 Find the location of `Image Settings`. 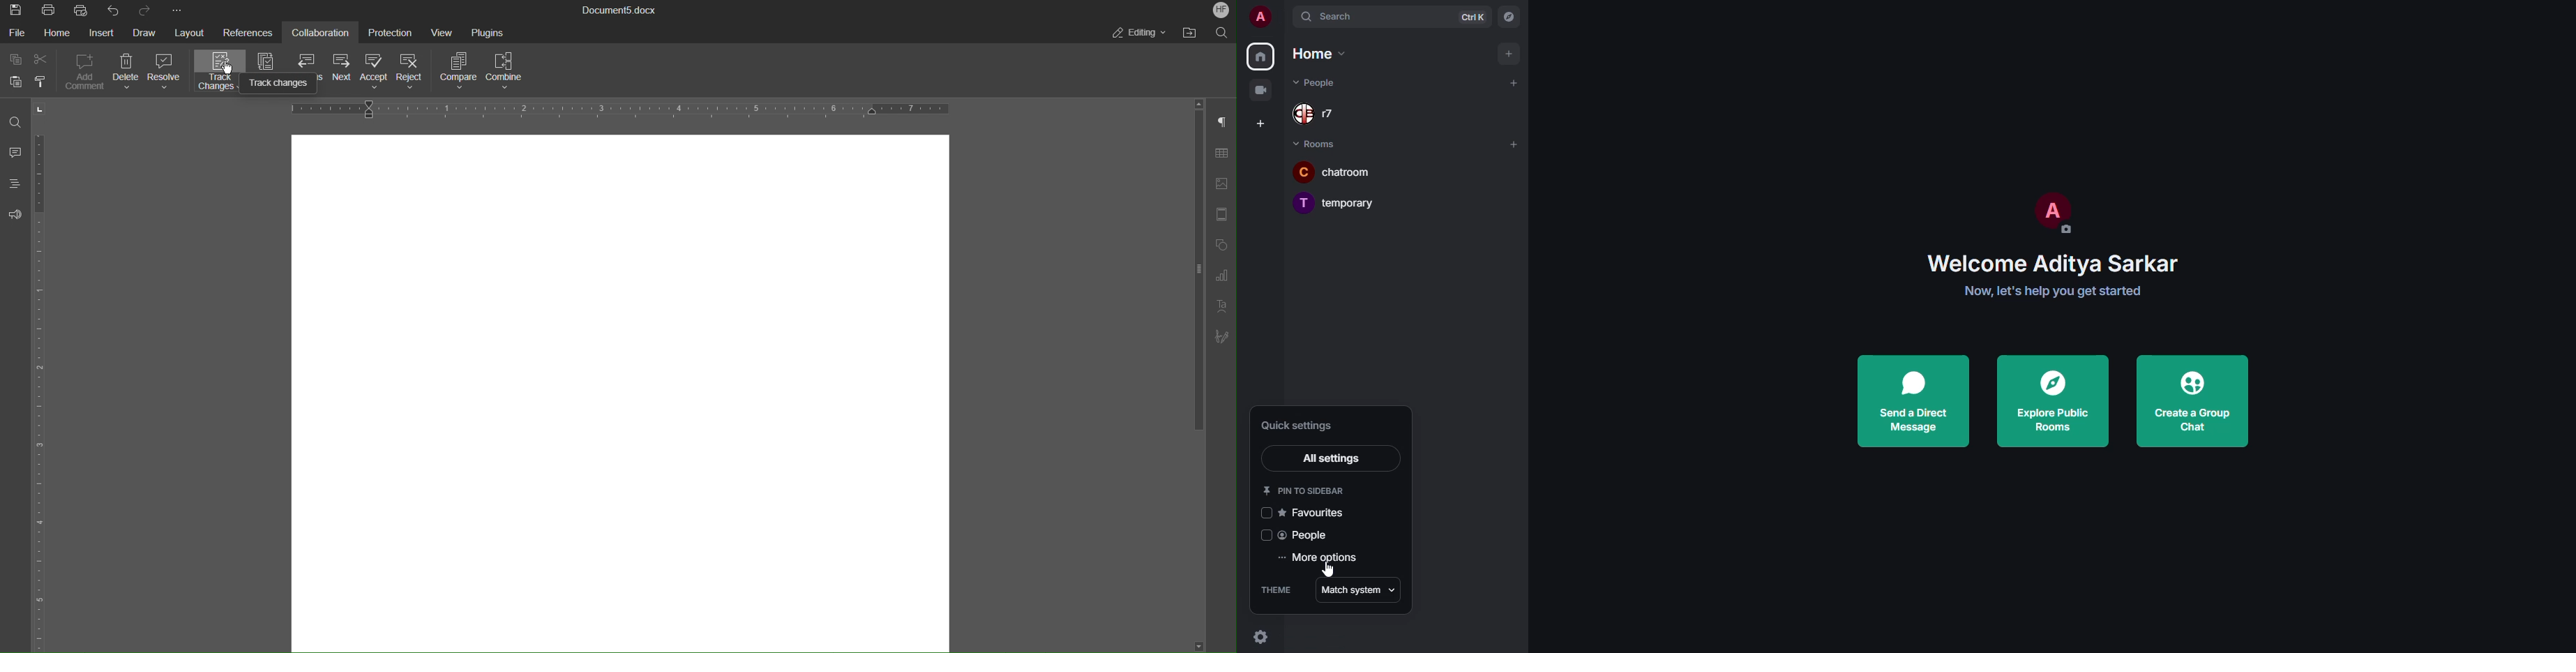

Image Settings is located at coordinates (1219, 186).